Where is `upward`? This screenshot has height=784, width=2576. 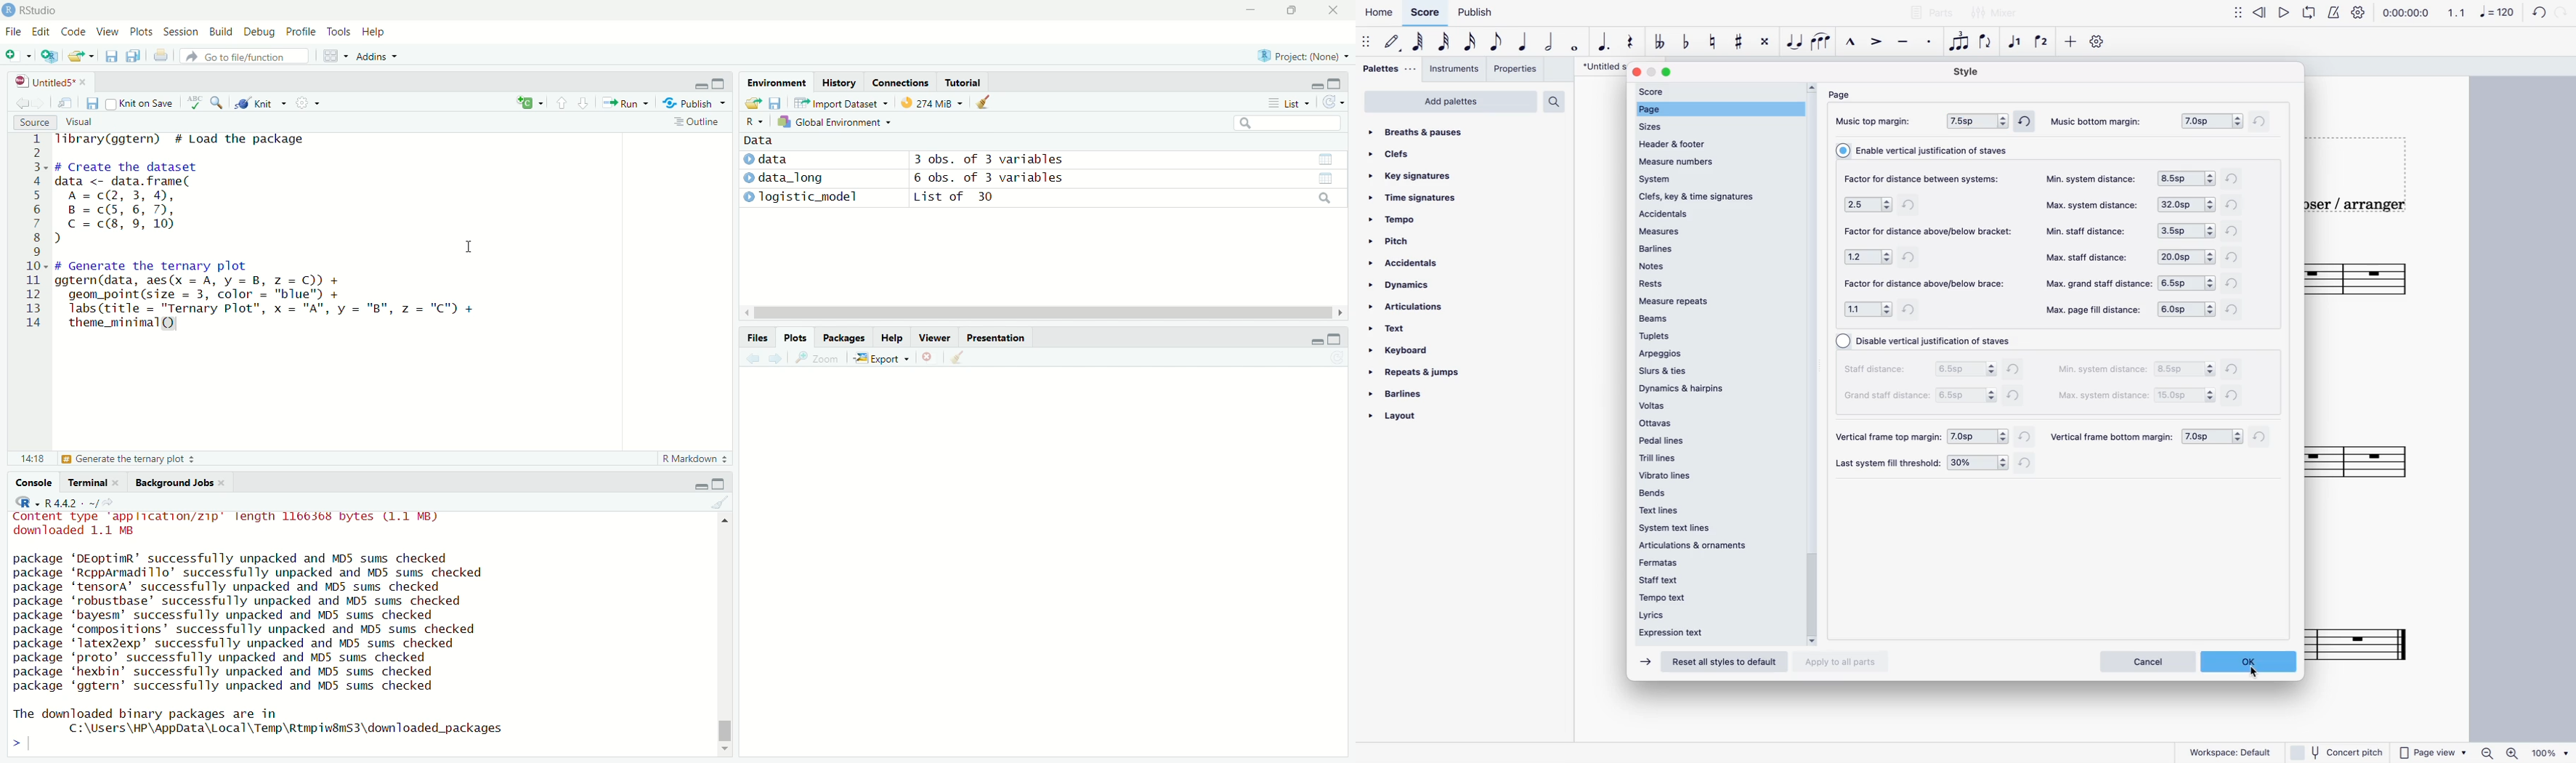 upward is located at coordinates (562, 103).